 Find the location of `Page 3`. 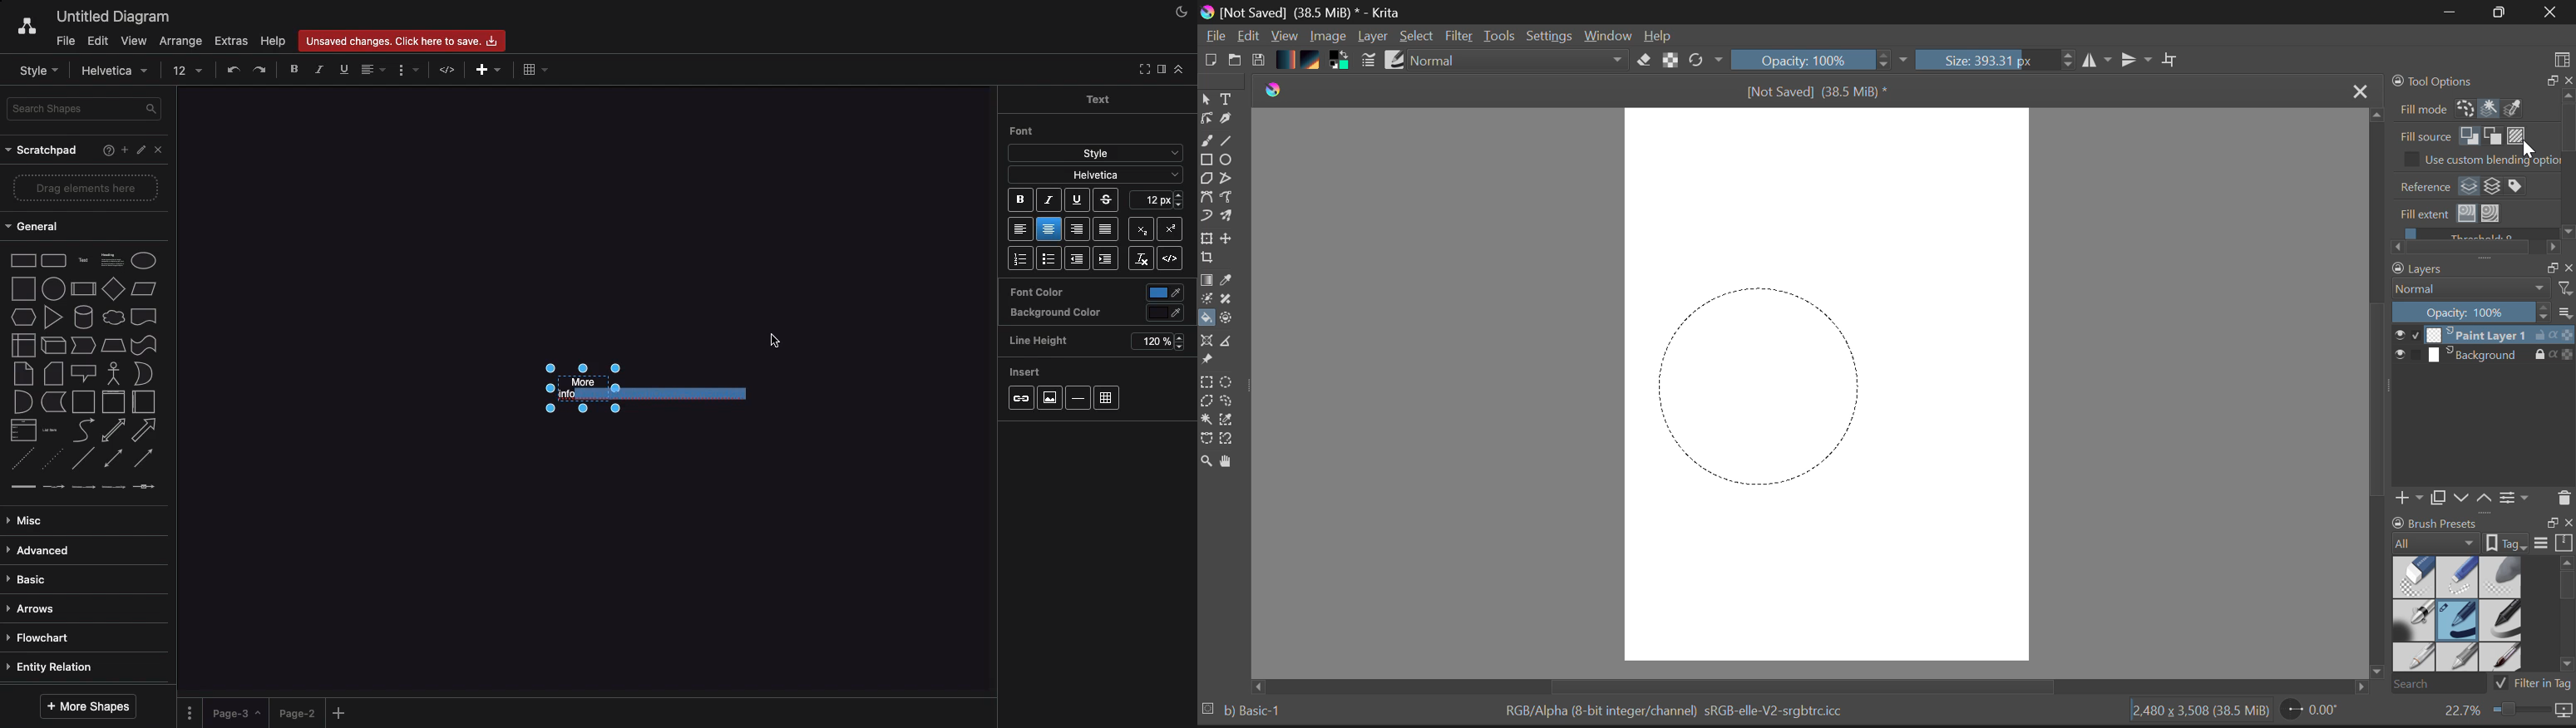

Page 3 is located at coordinates (234, 713).